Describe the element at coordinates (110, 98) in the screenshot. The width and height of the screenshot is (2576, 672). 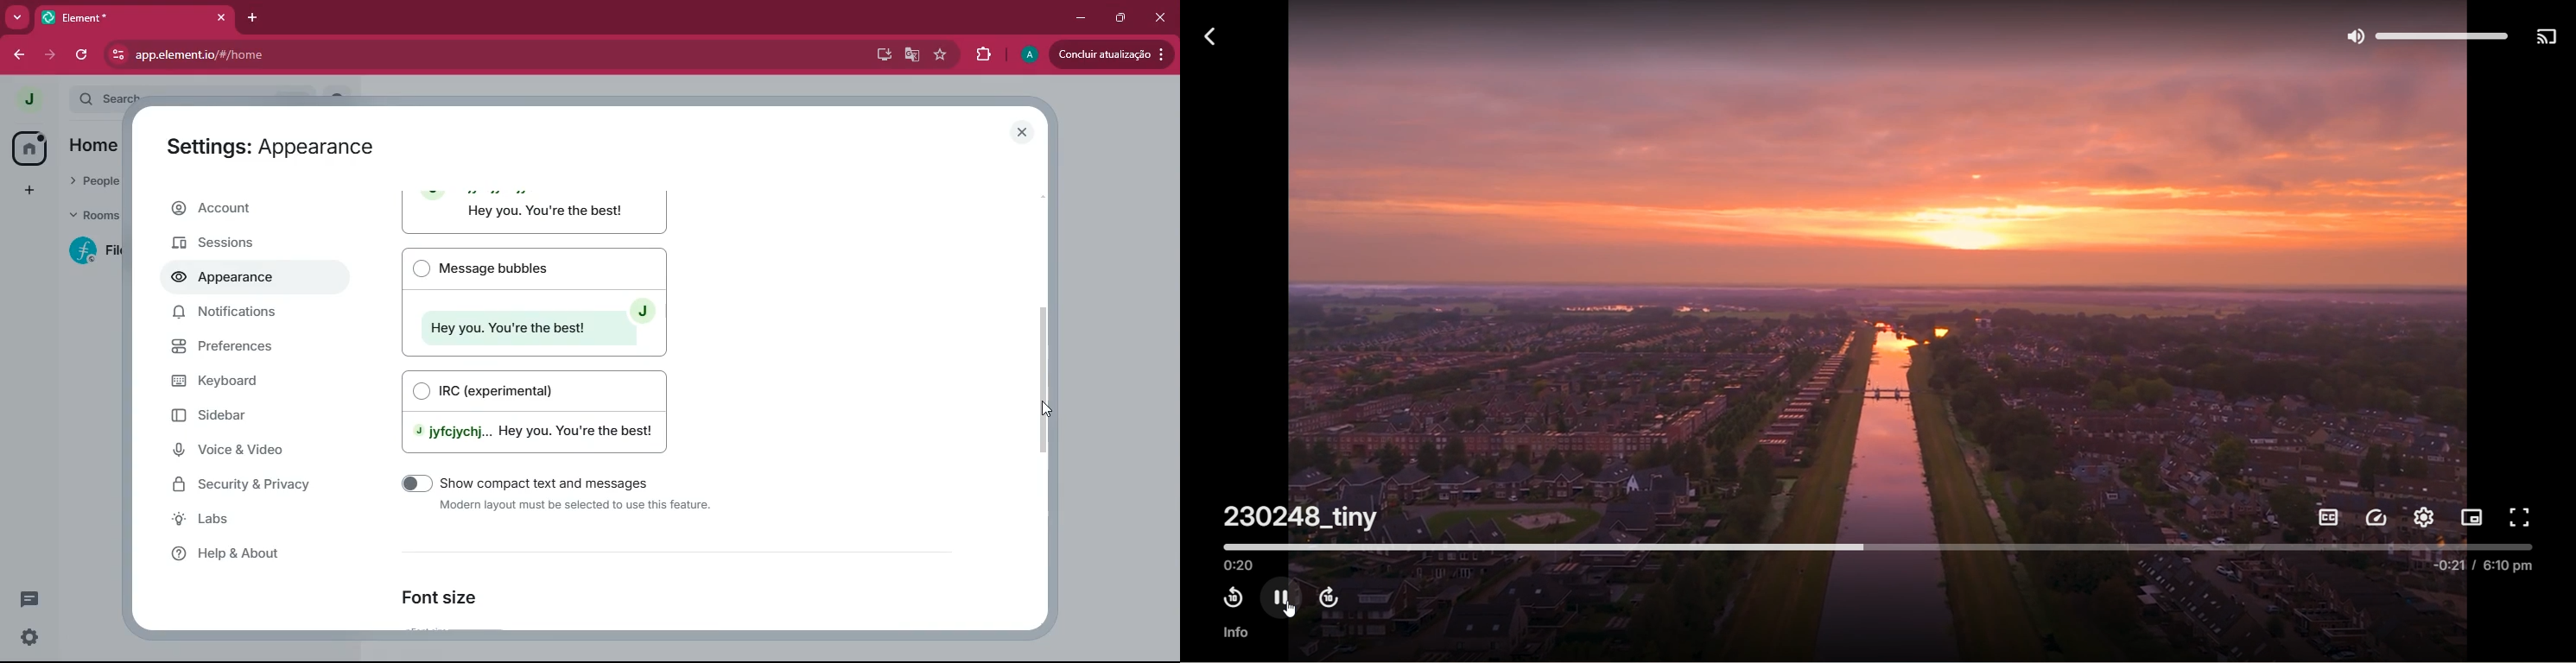
I see `search` at that location.